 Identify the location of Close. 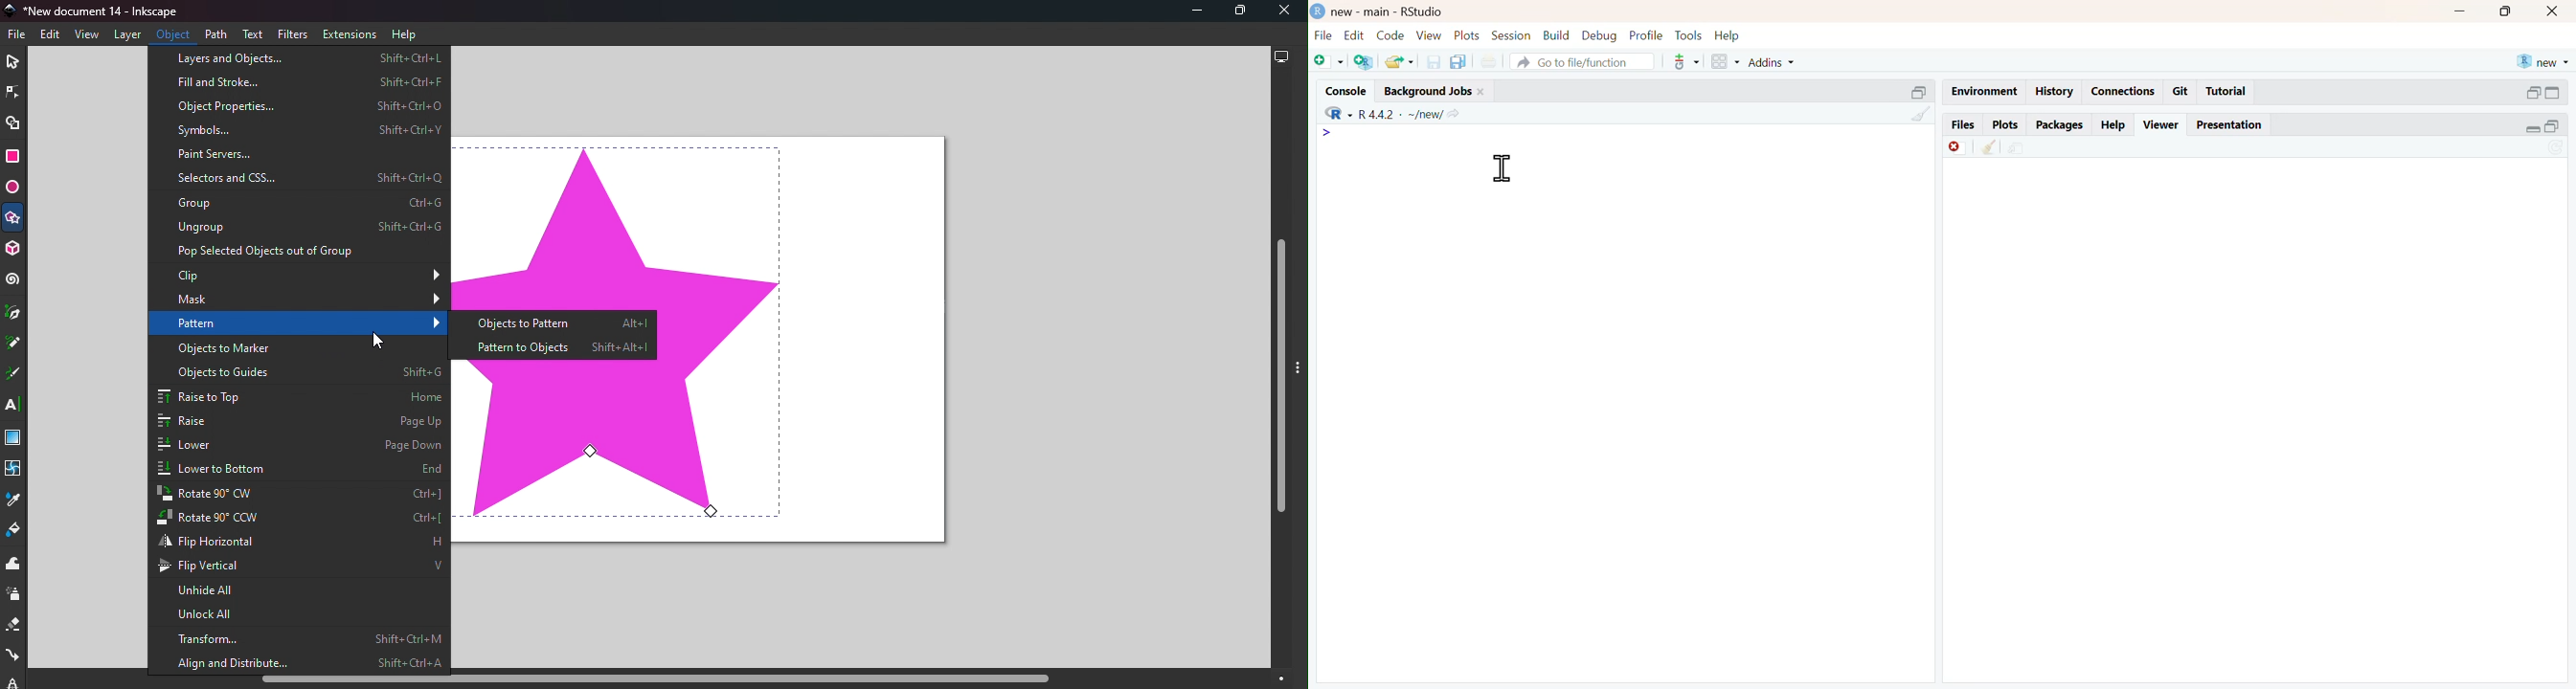
(1285, 11).